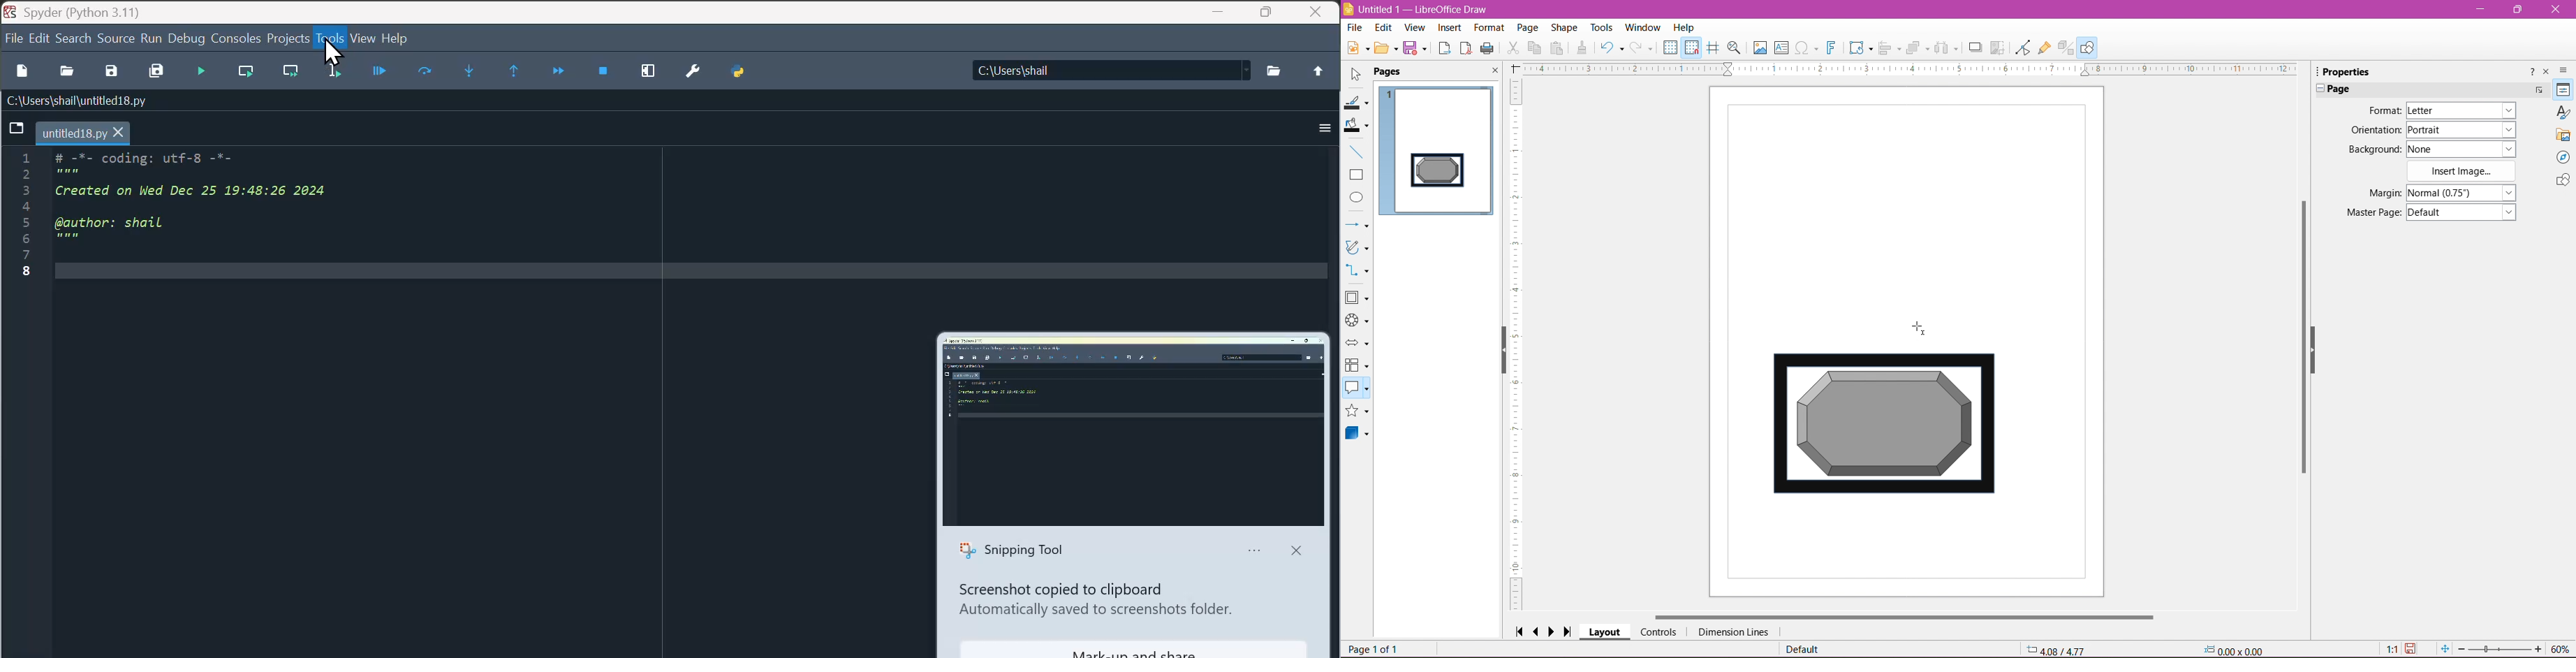 This screenshot has height=672, width=2576. Describe the element at coordinates (1443, 48) in the screenshot. I see `Export` at that location.